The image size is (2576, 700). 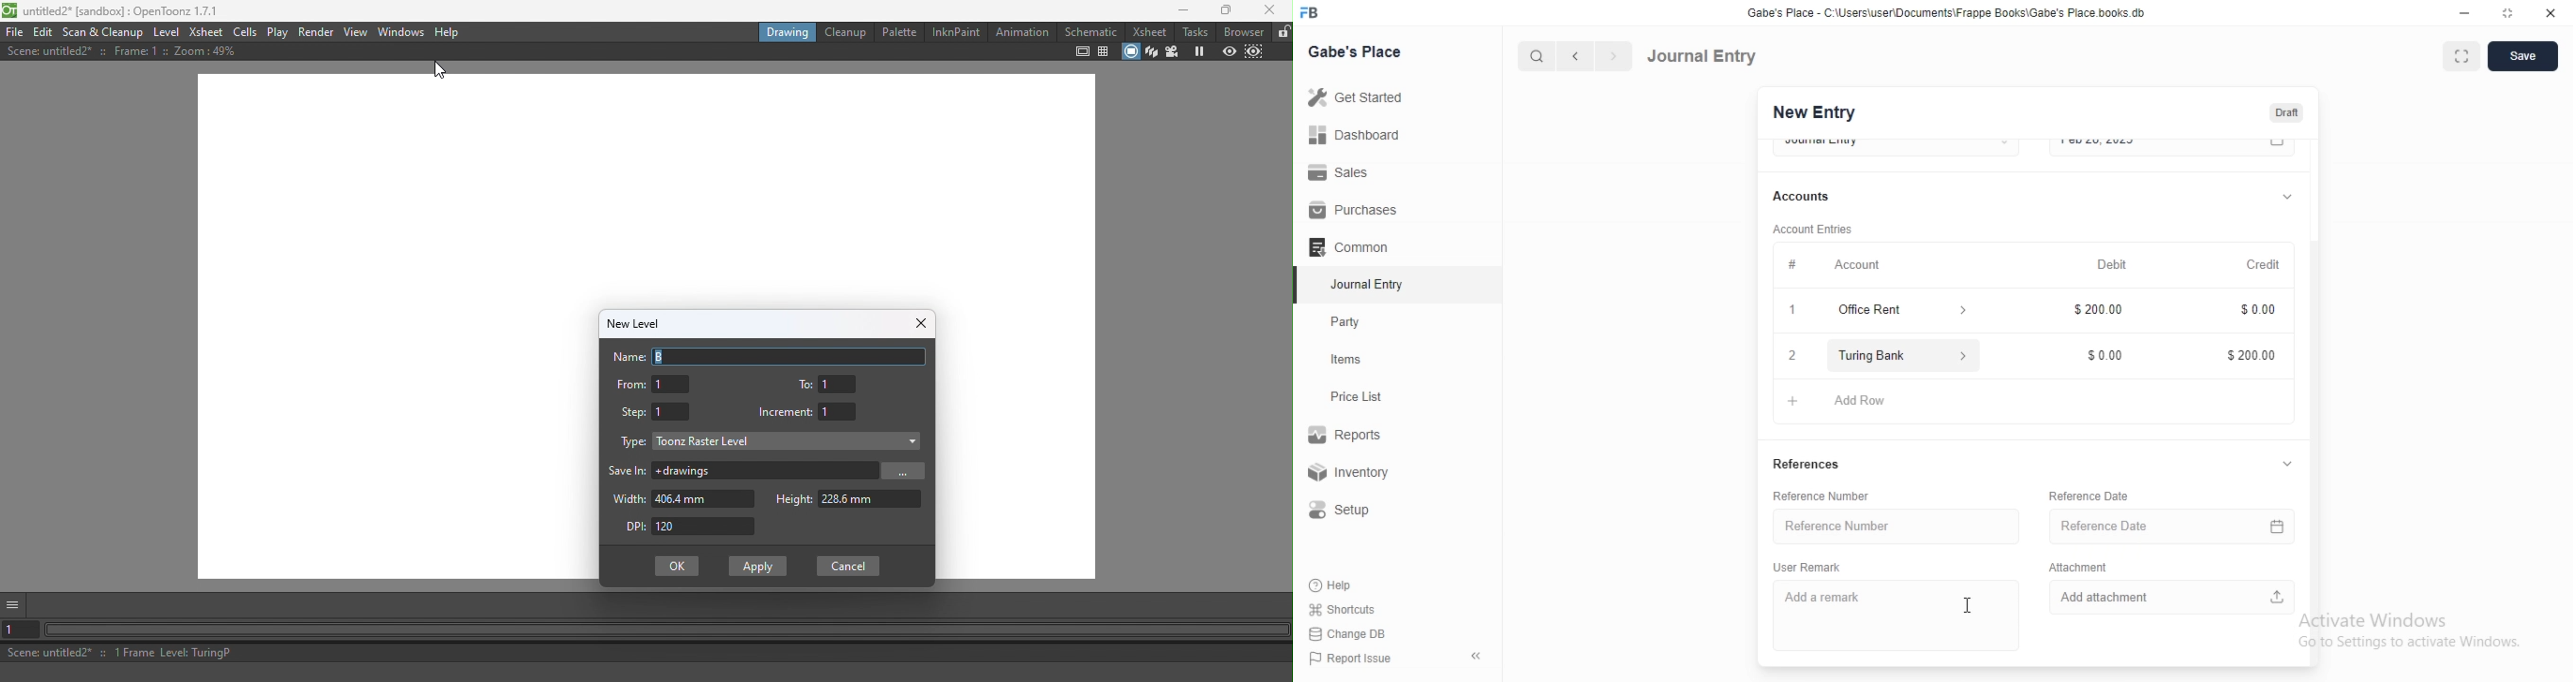 What do you see at coordinates (1350, 322) in the screenshot?
I see `Party` at bounding box center [1350, 322].